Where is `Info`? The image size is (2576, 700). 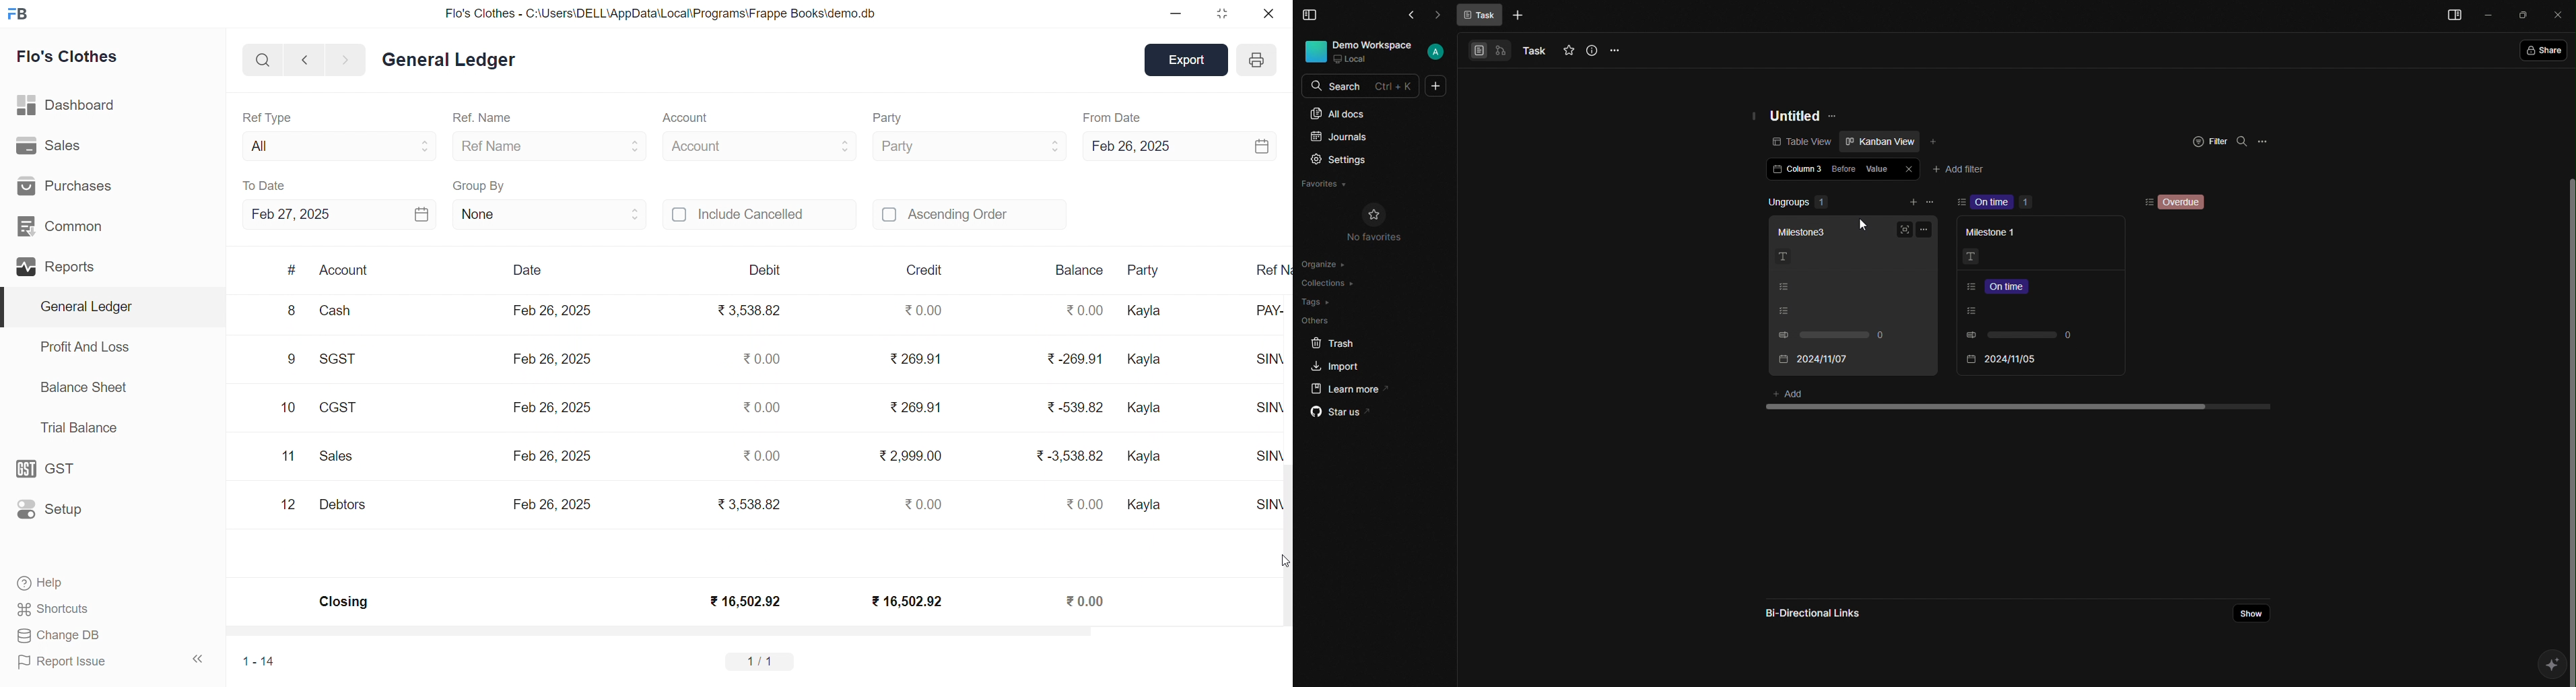
Info is located at coordinates (1590, 50).